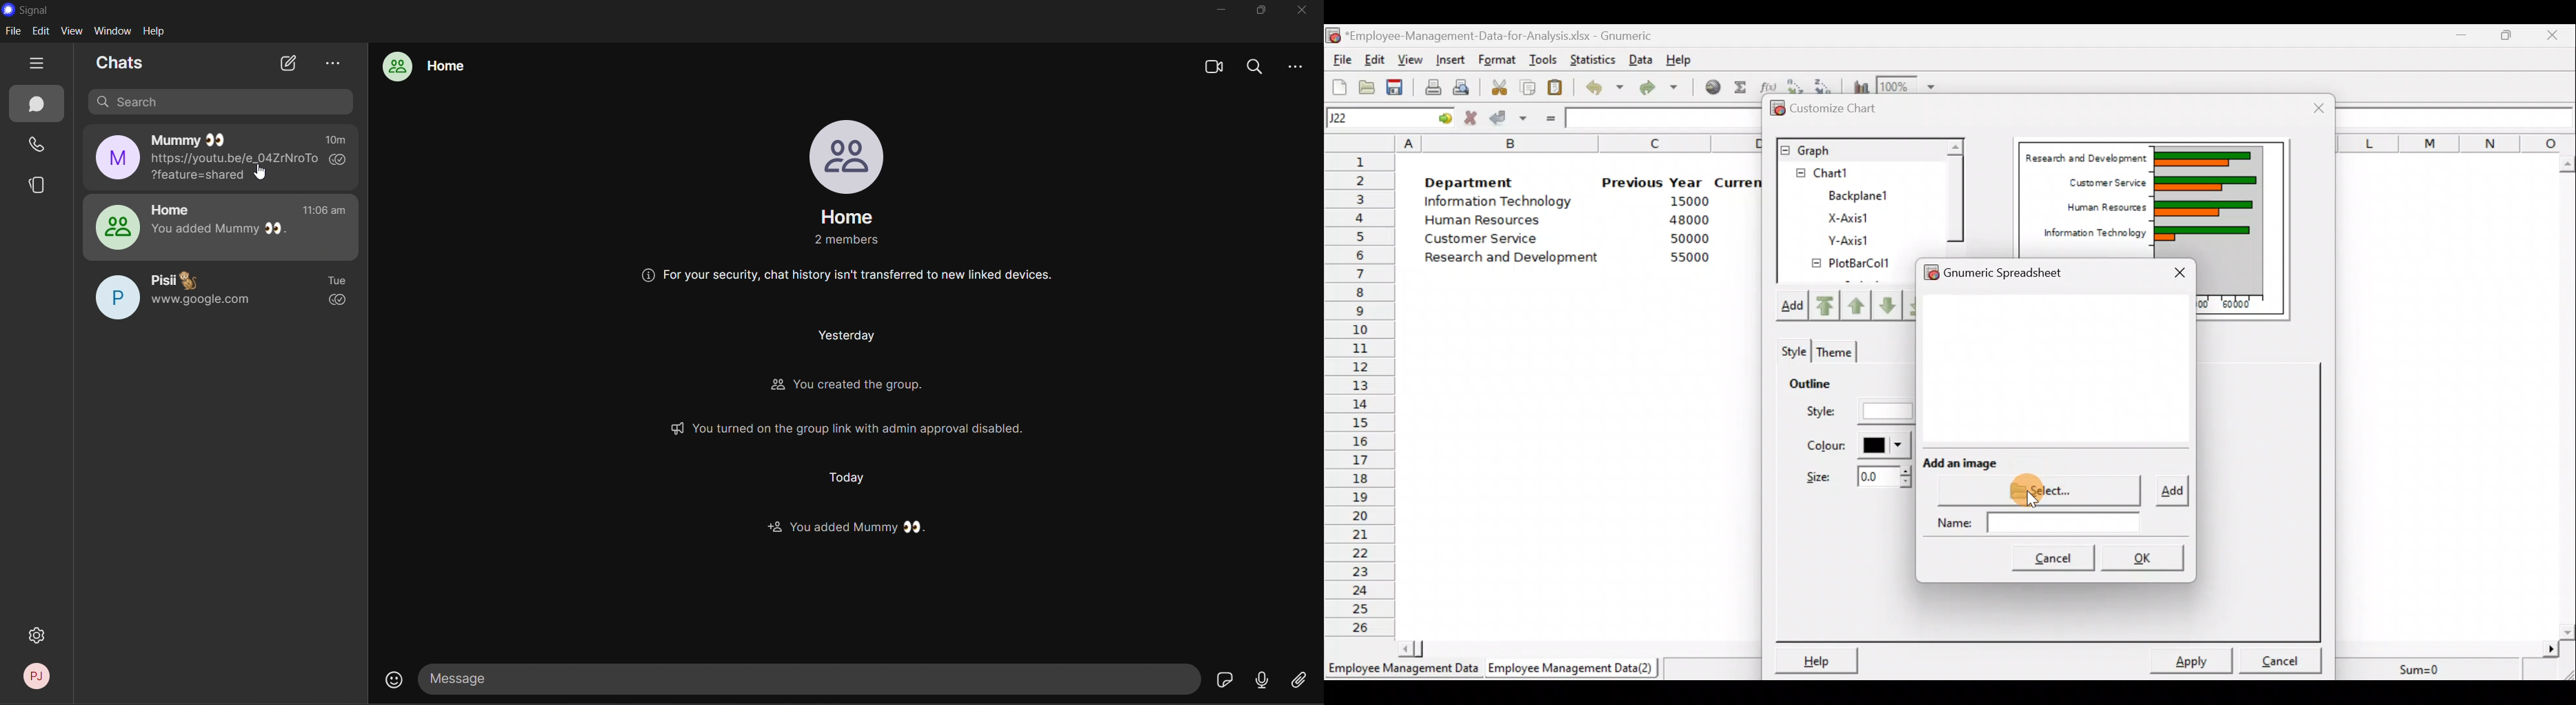  What do you see at coordinates (38, 146) in the screenshot?
I see `calls` at bounding box center [38, 146].